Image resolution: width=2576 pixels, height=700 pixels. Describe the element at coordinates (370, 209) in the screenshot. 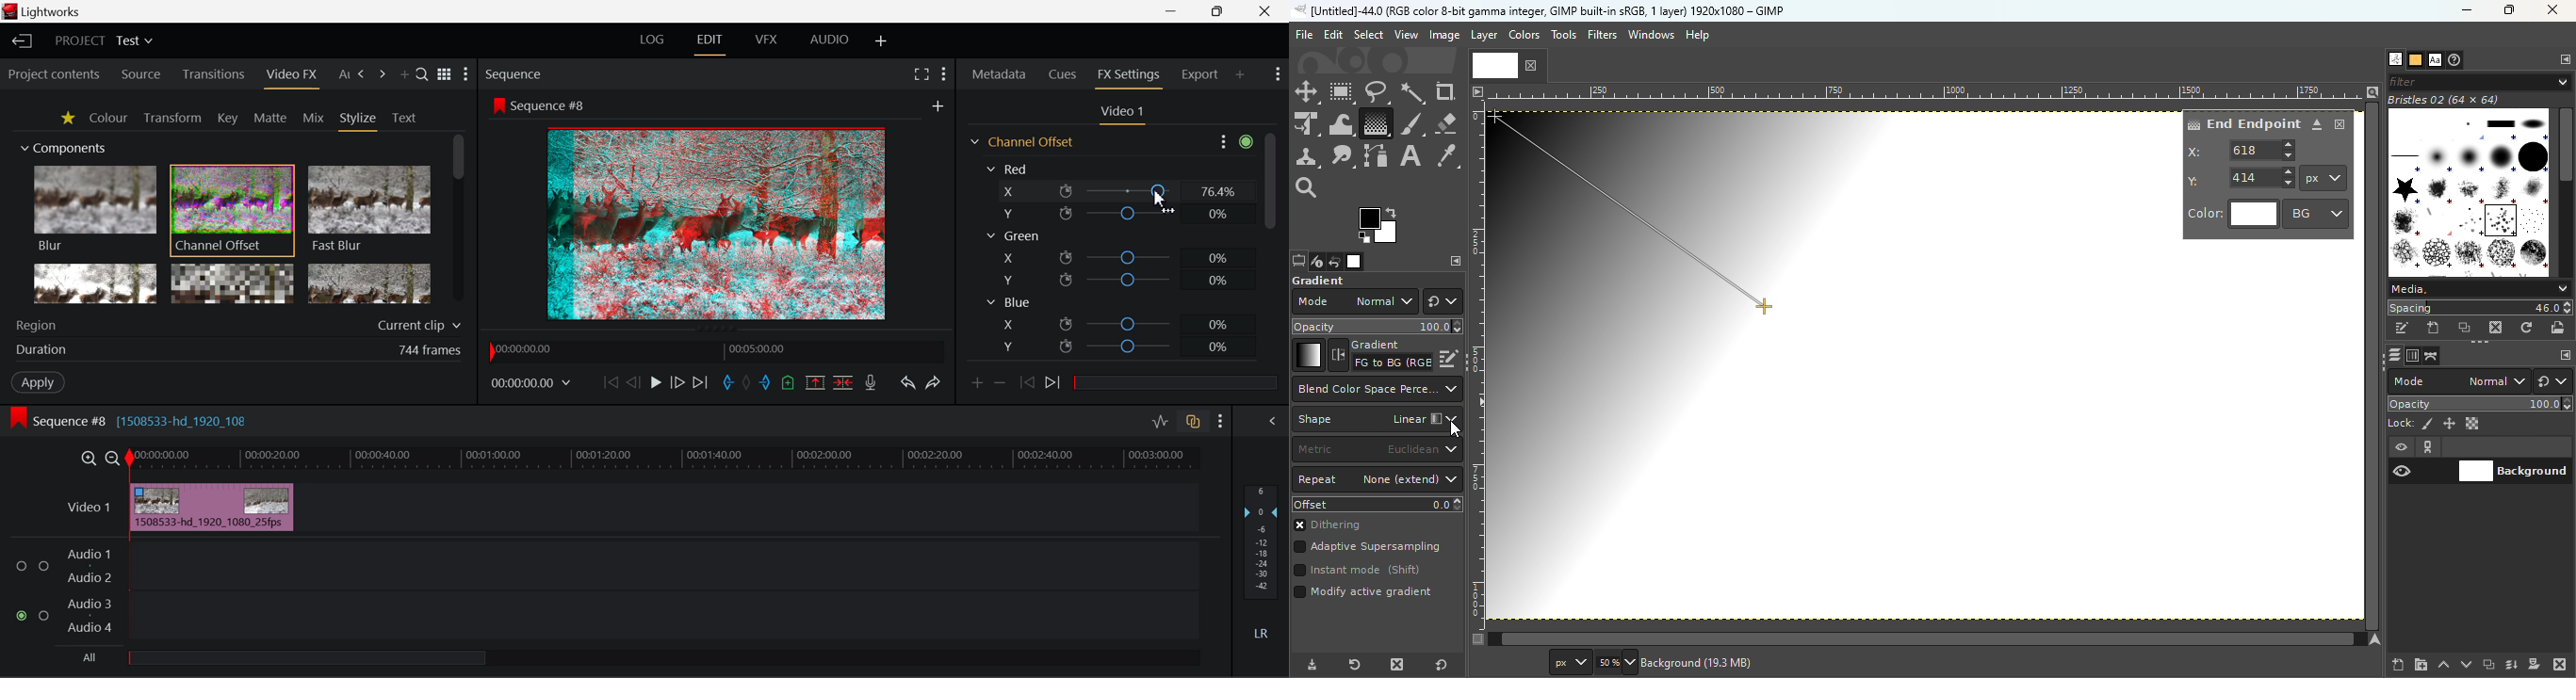

I see `Fast Blur` at that location.